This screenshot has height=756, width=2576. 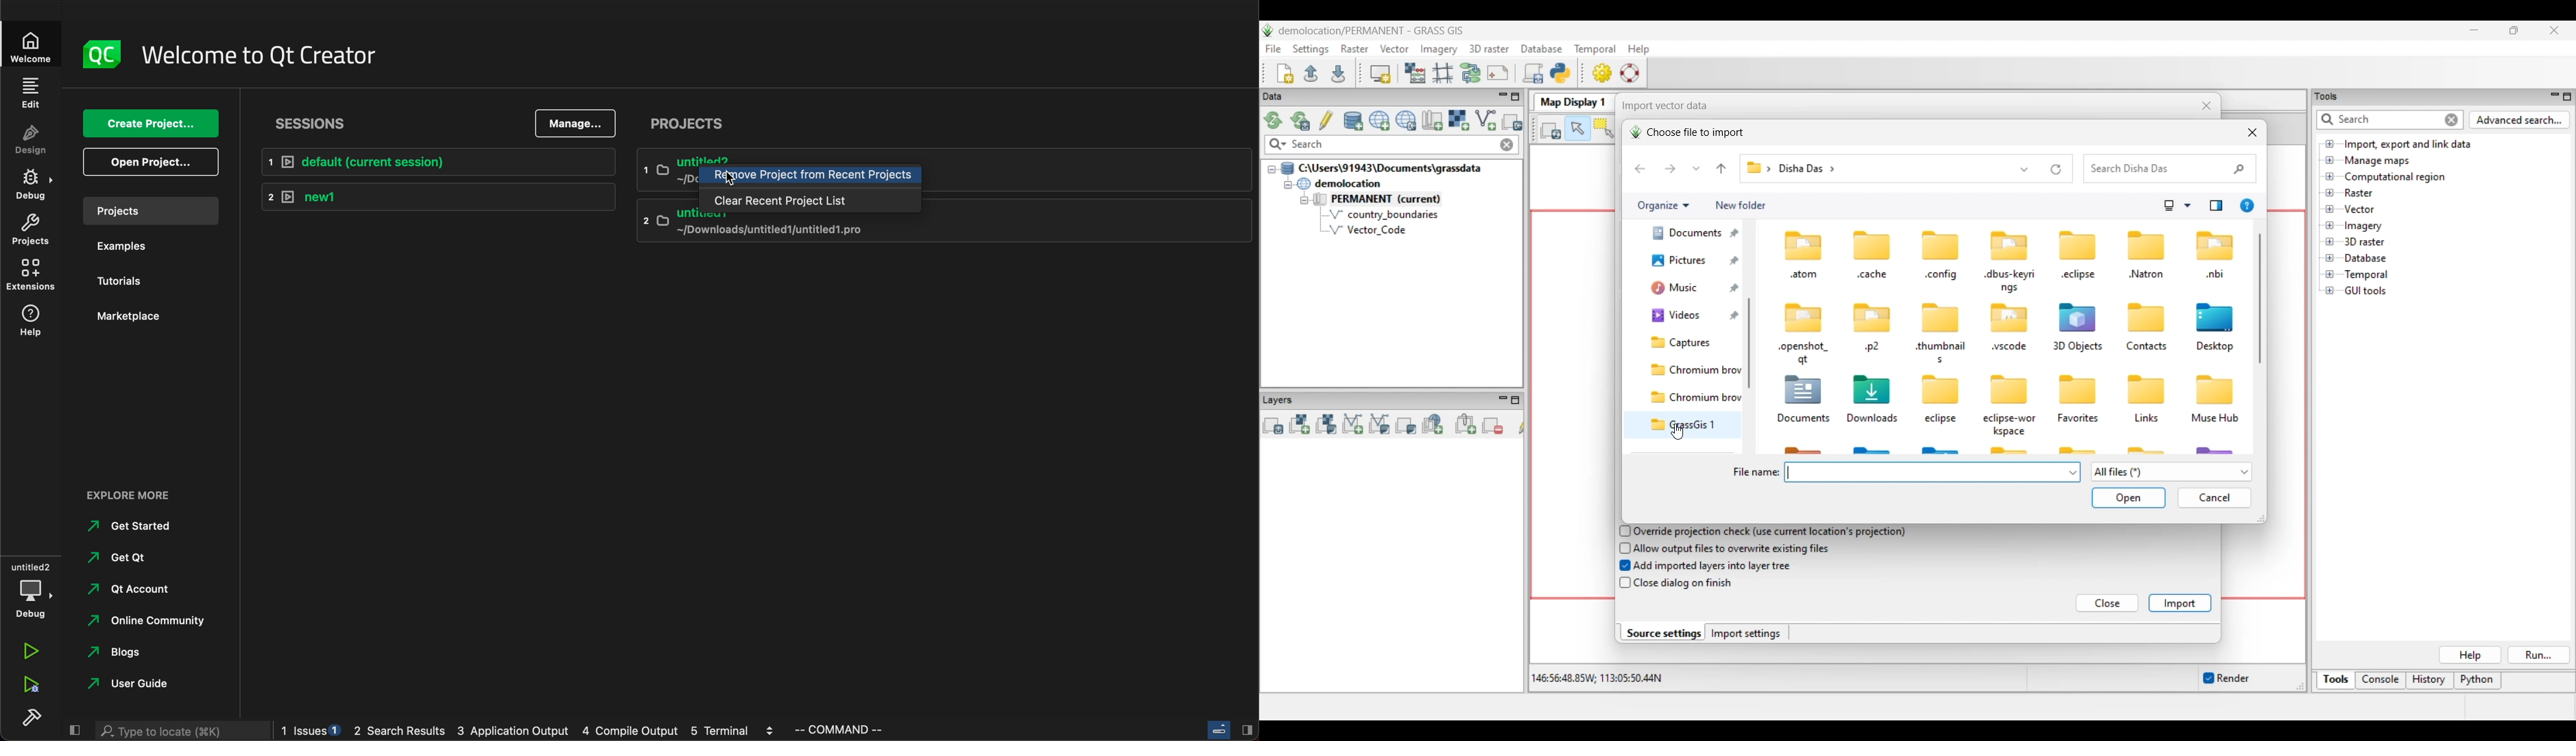 What do you see at coordinates (33, 590) in the screenshot?
I see `debug` at bounding box center [33, 590].